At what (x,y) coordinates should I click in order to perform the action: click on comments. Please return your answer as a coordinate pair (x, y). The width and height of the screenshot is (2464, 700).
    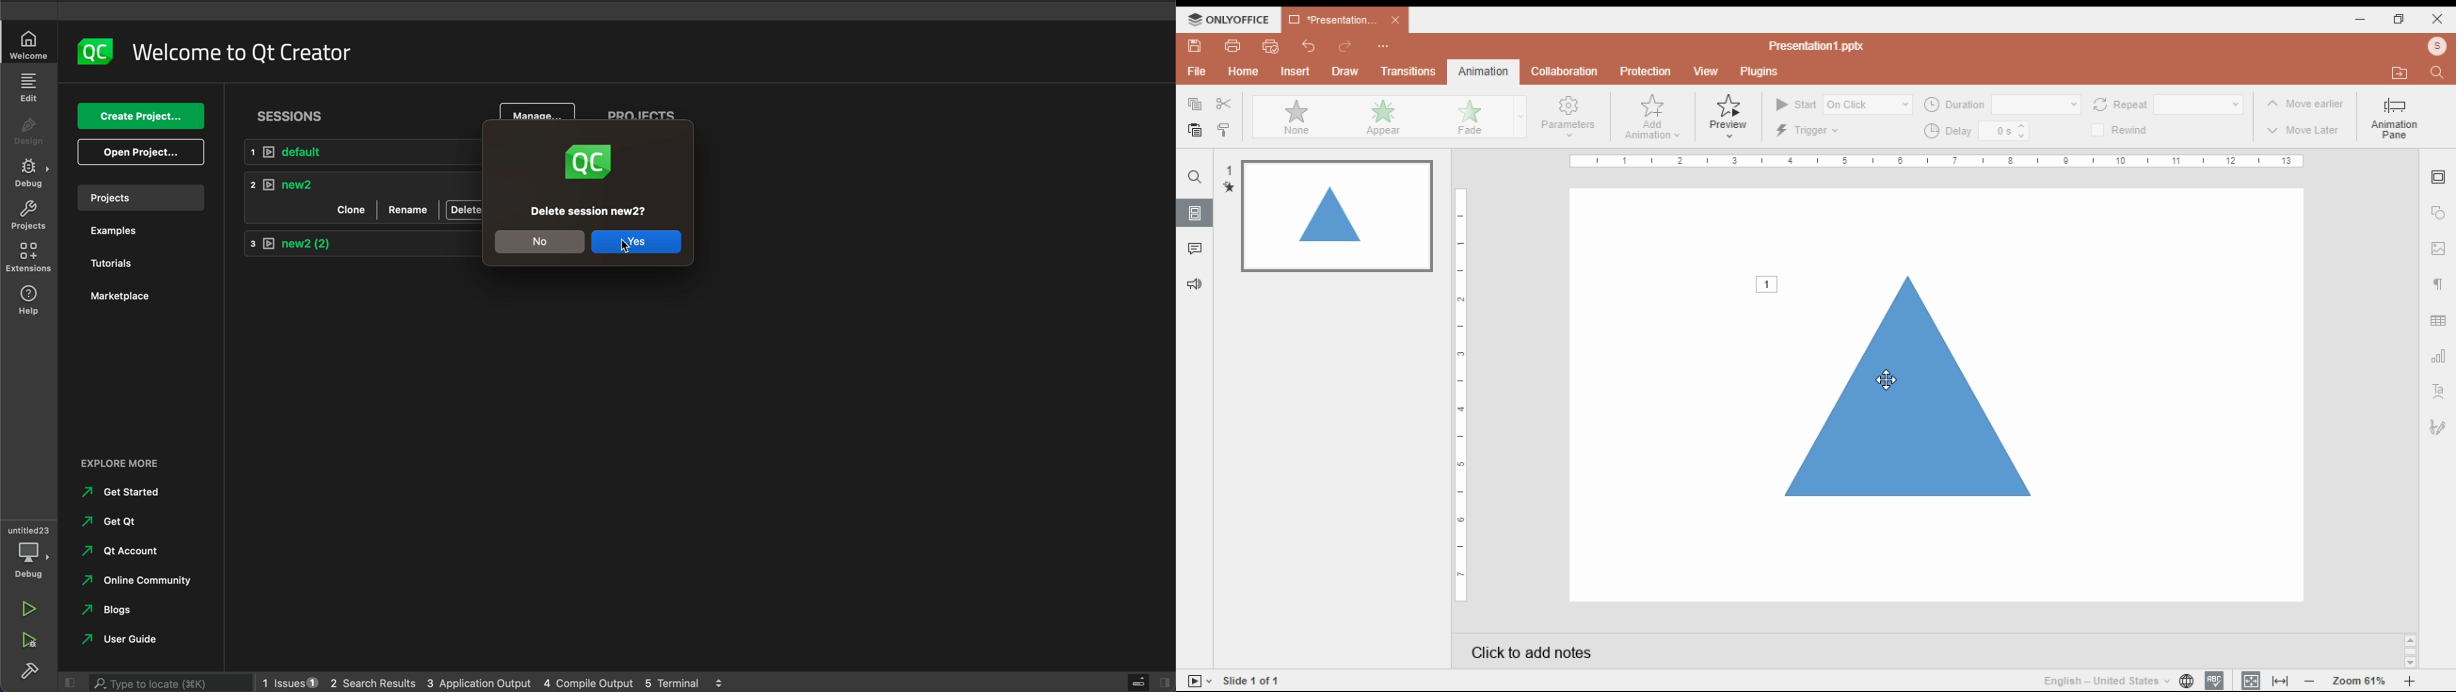
    Looking at the image, I should click on (1199, 248).